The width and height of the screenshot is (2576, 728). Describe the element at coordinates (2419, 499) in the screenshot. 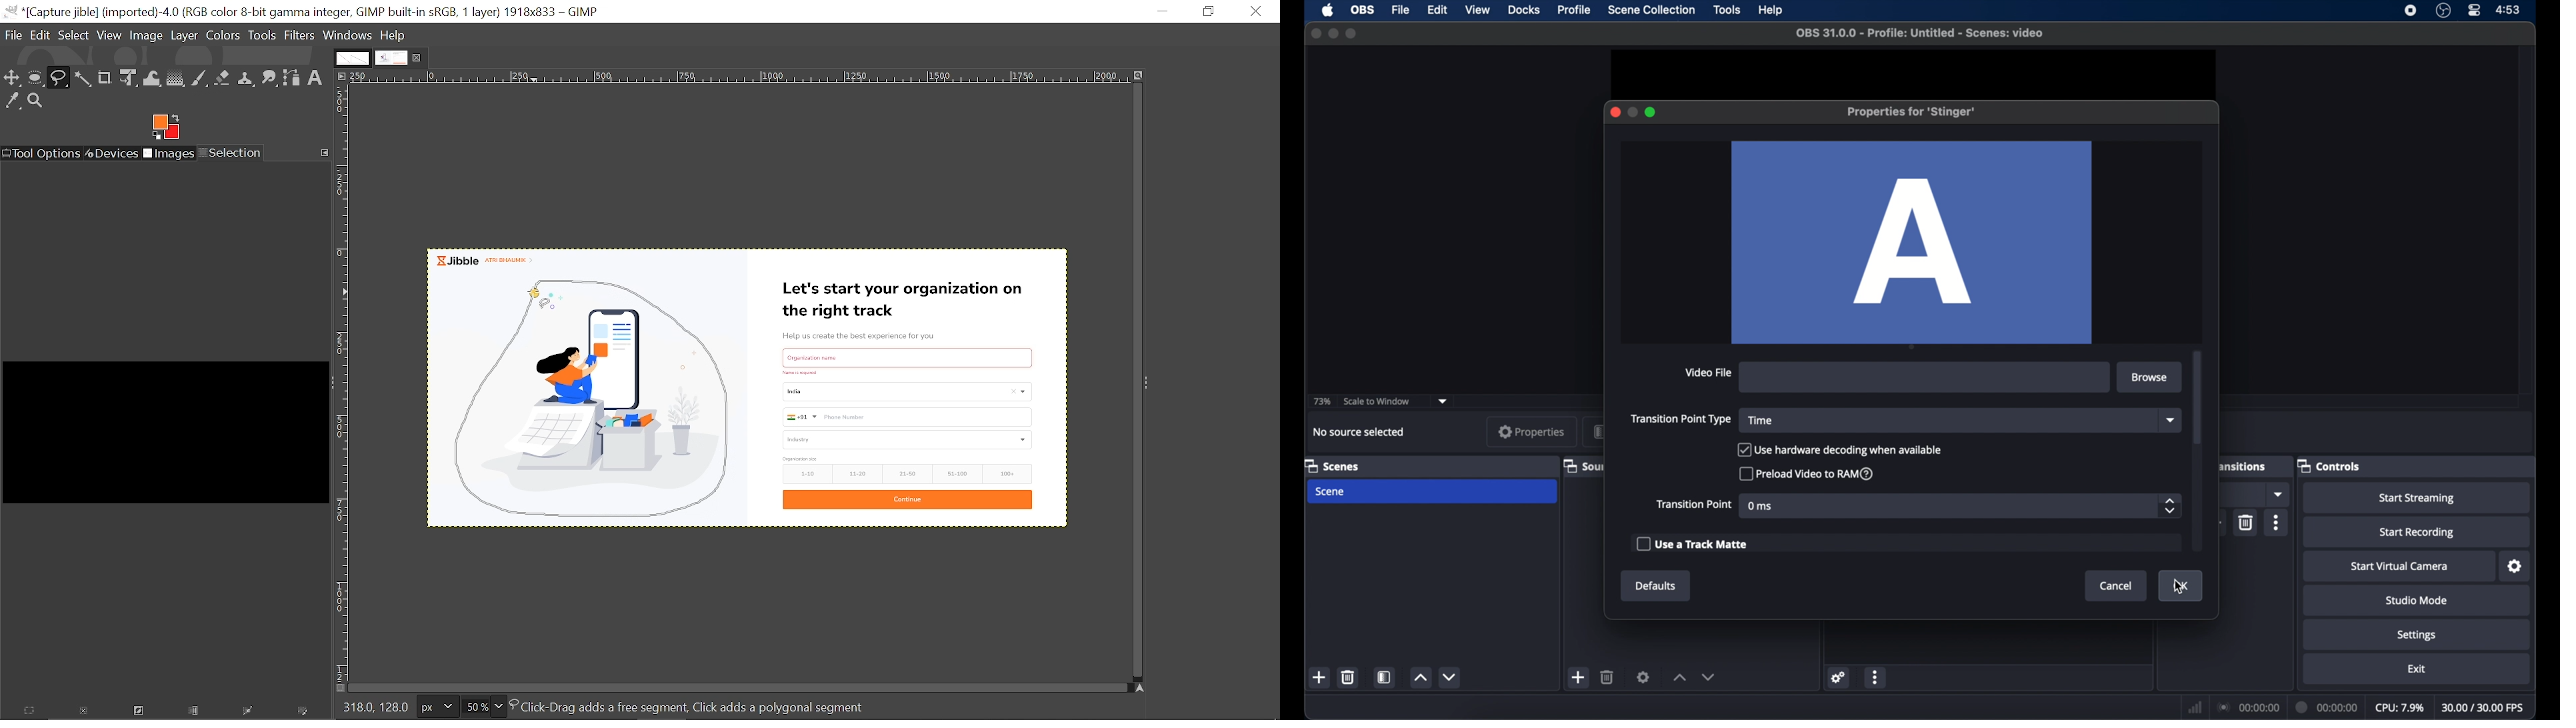

I see `start streaming` at that location.